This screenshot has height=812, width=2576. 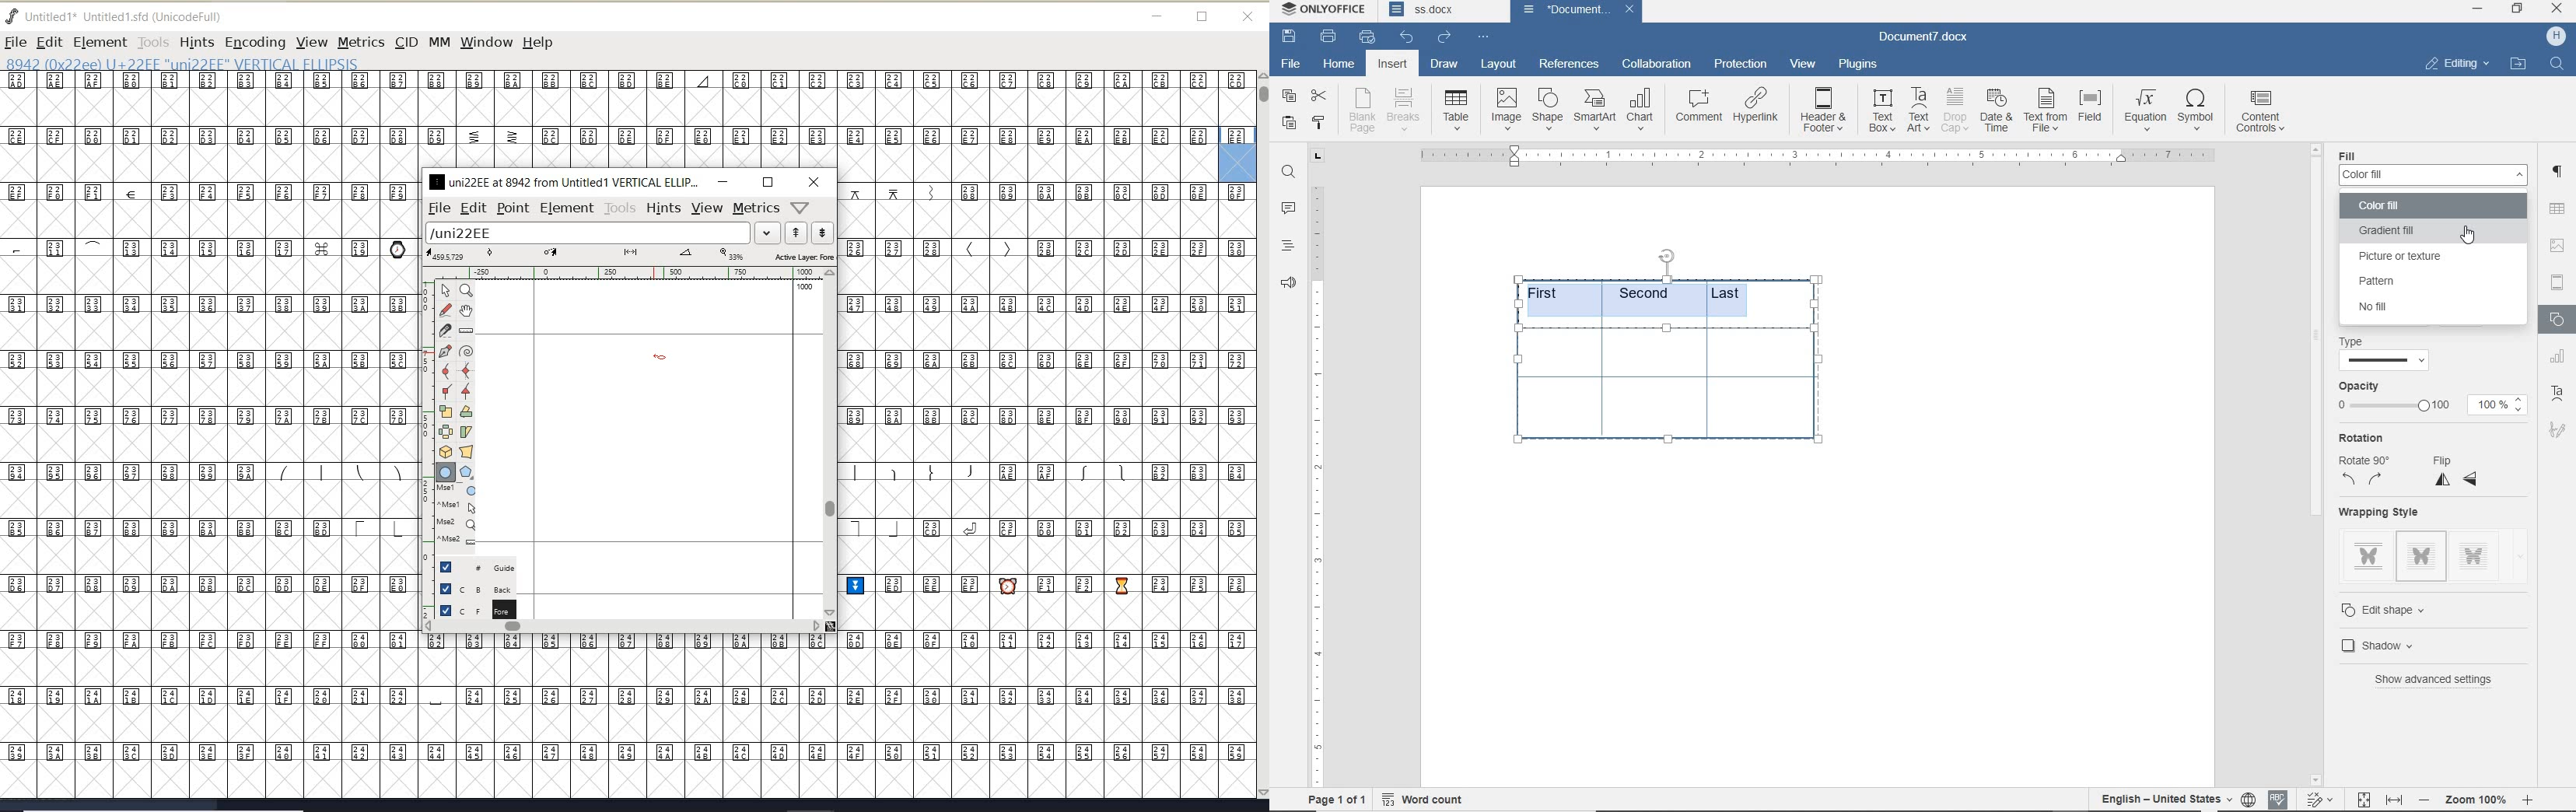 I want to click on HEADER & FOOTER, so click(x=2557, y=283).